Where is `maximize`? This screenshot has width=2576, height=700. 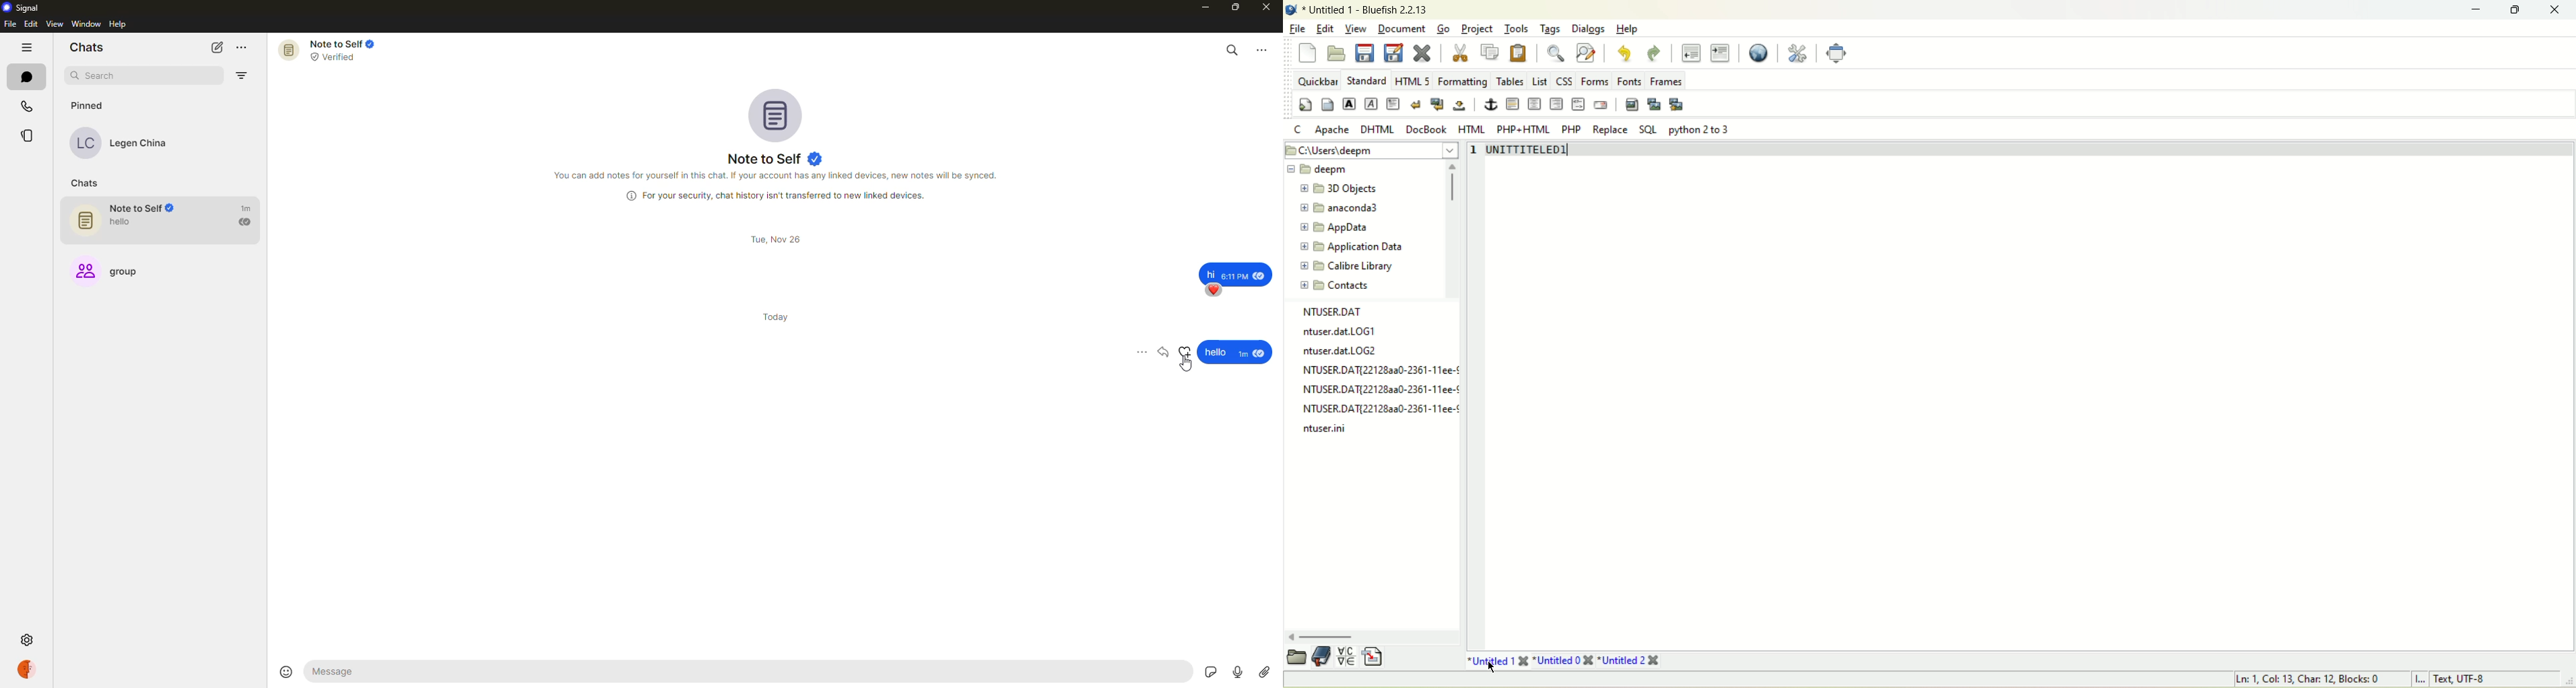 maximize is located at coordinates (2516, 10).